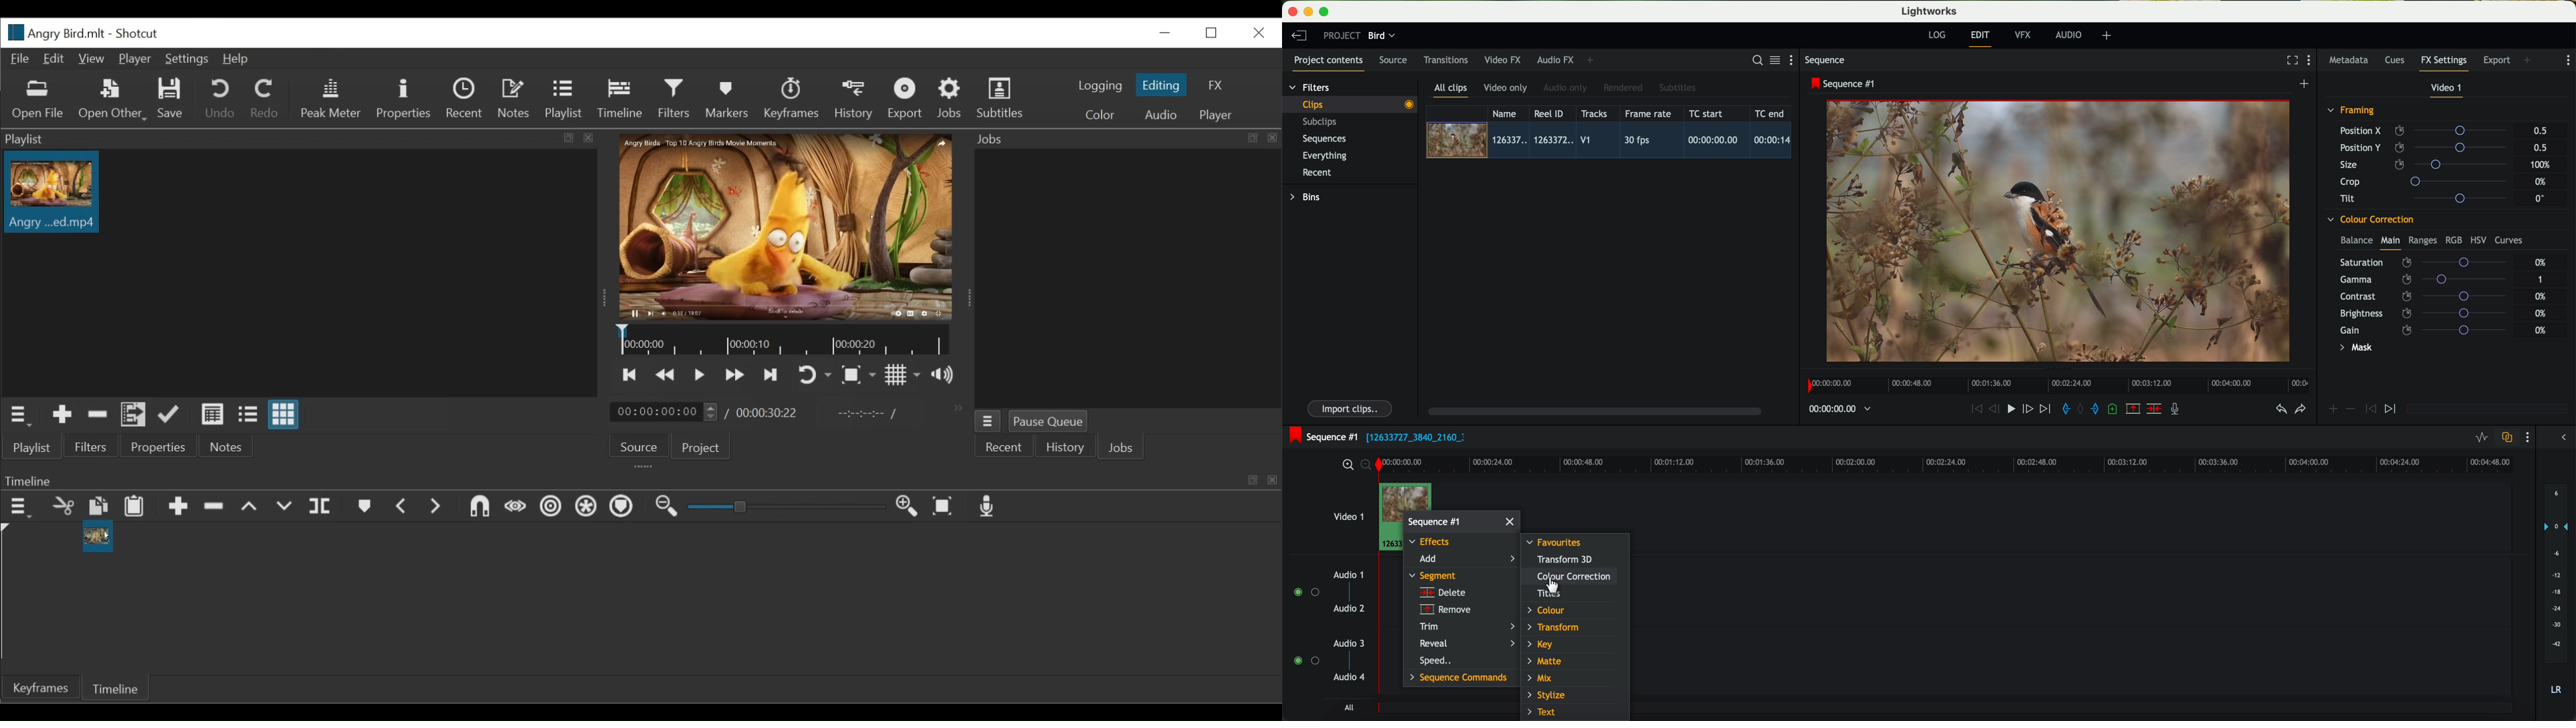 This screenshot has width=2576, height=728. Describe the element at coordinates (1164, 35) in the screenshot. I see `minimize` at that location.